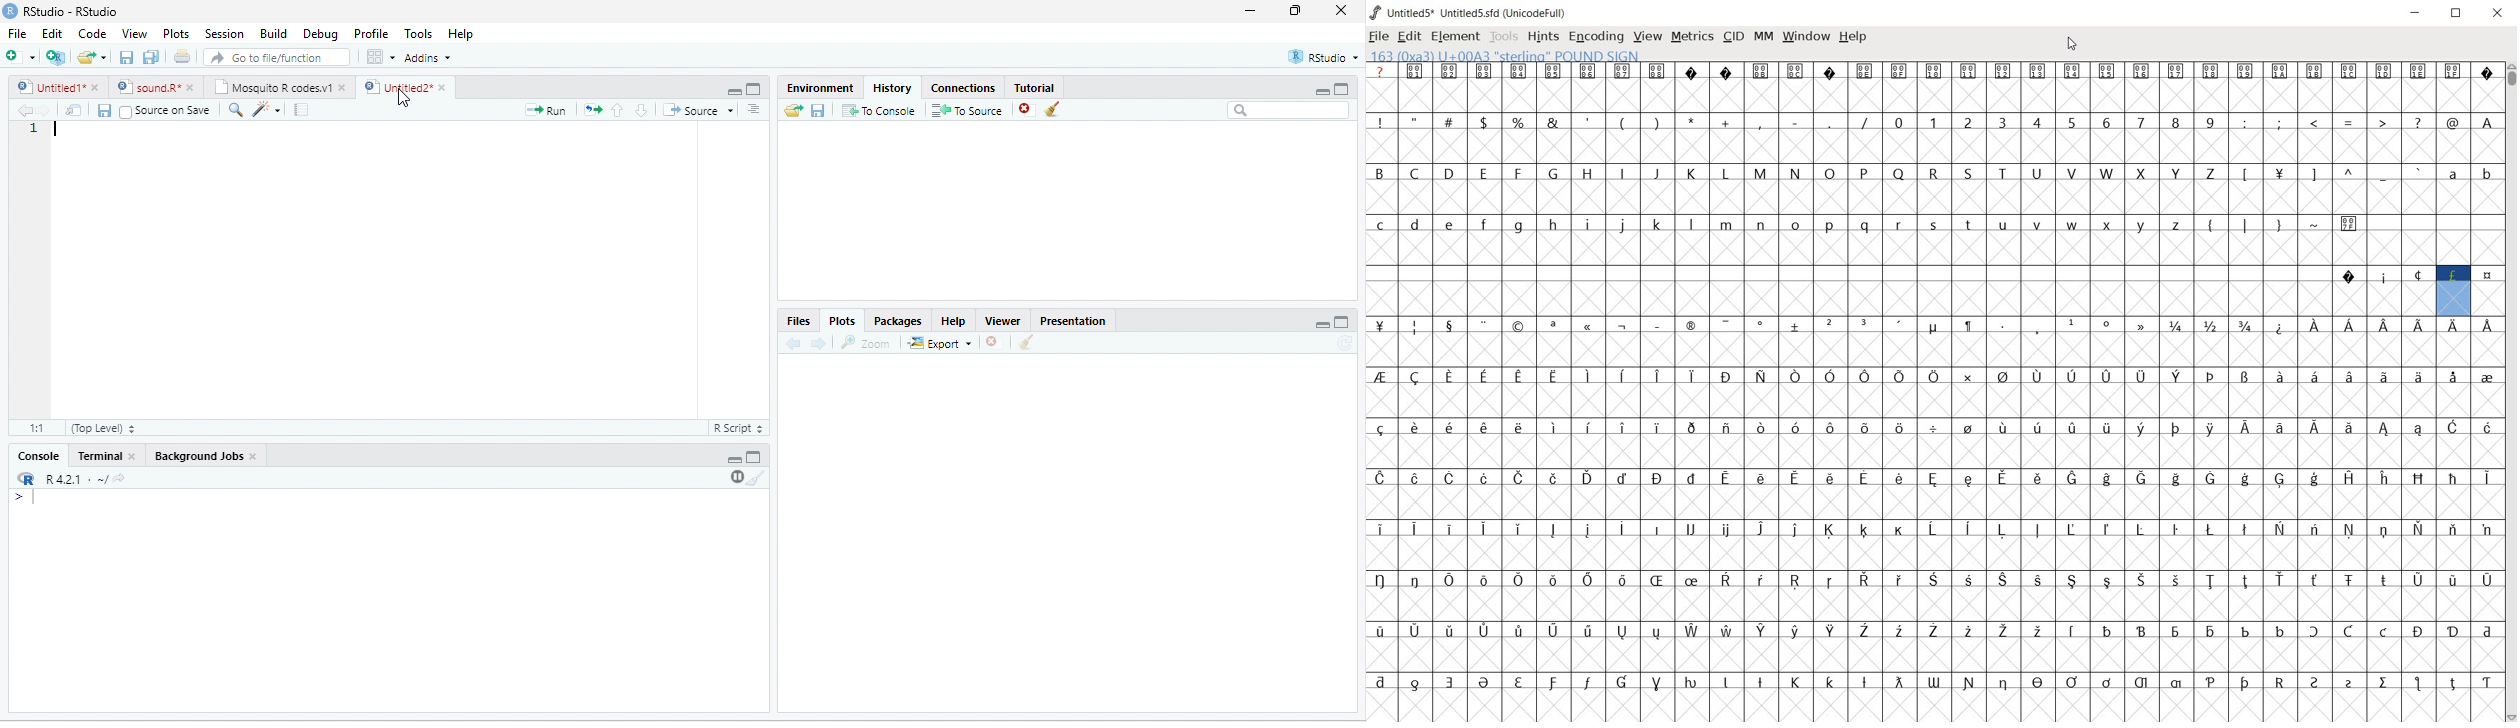 This screenshot has height=728, width=2520. Describe the element at coordinates (734, 92) in the screenshot. I see `minimize` at that location.